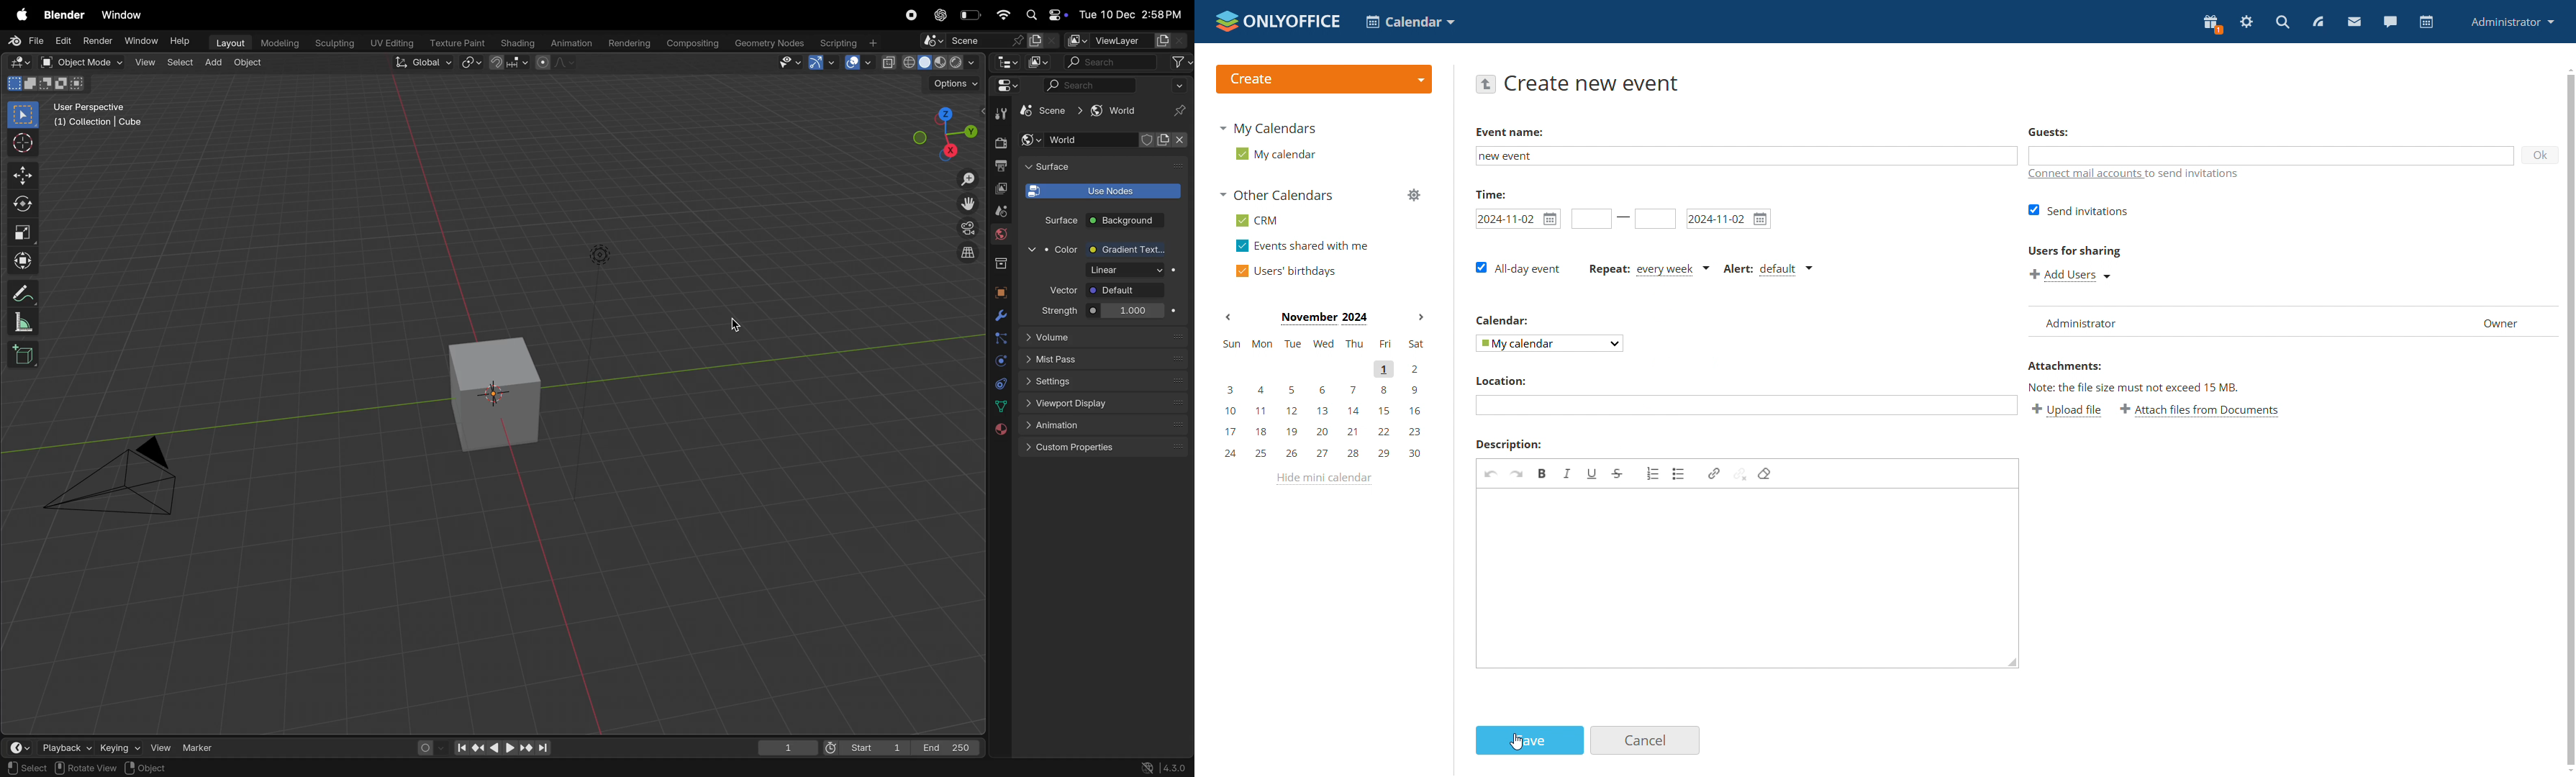 The width and height of the screenshot is (2576, 784). What do you see at coordinates (2355, 23) in the screenshot?
I see `mail` at bounding box center [2355, 23].